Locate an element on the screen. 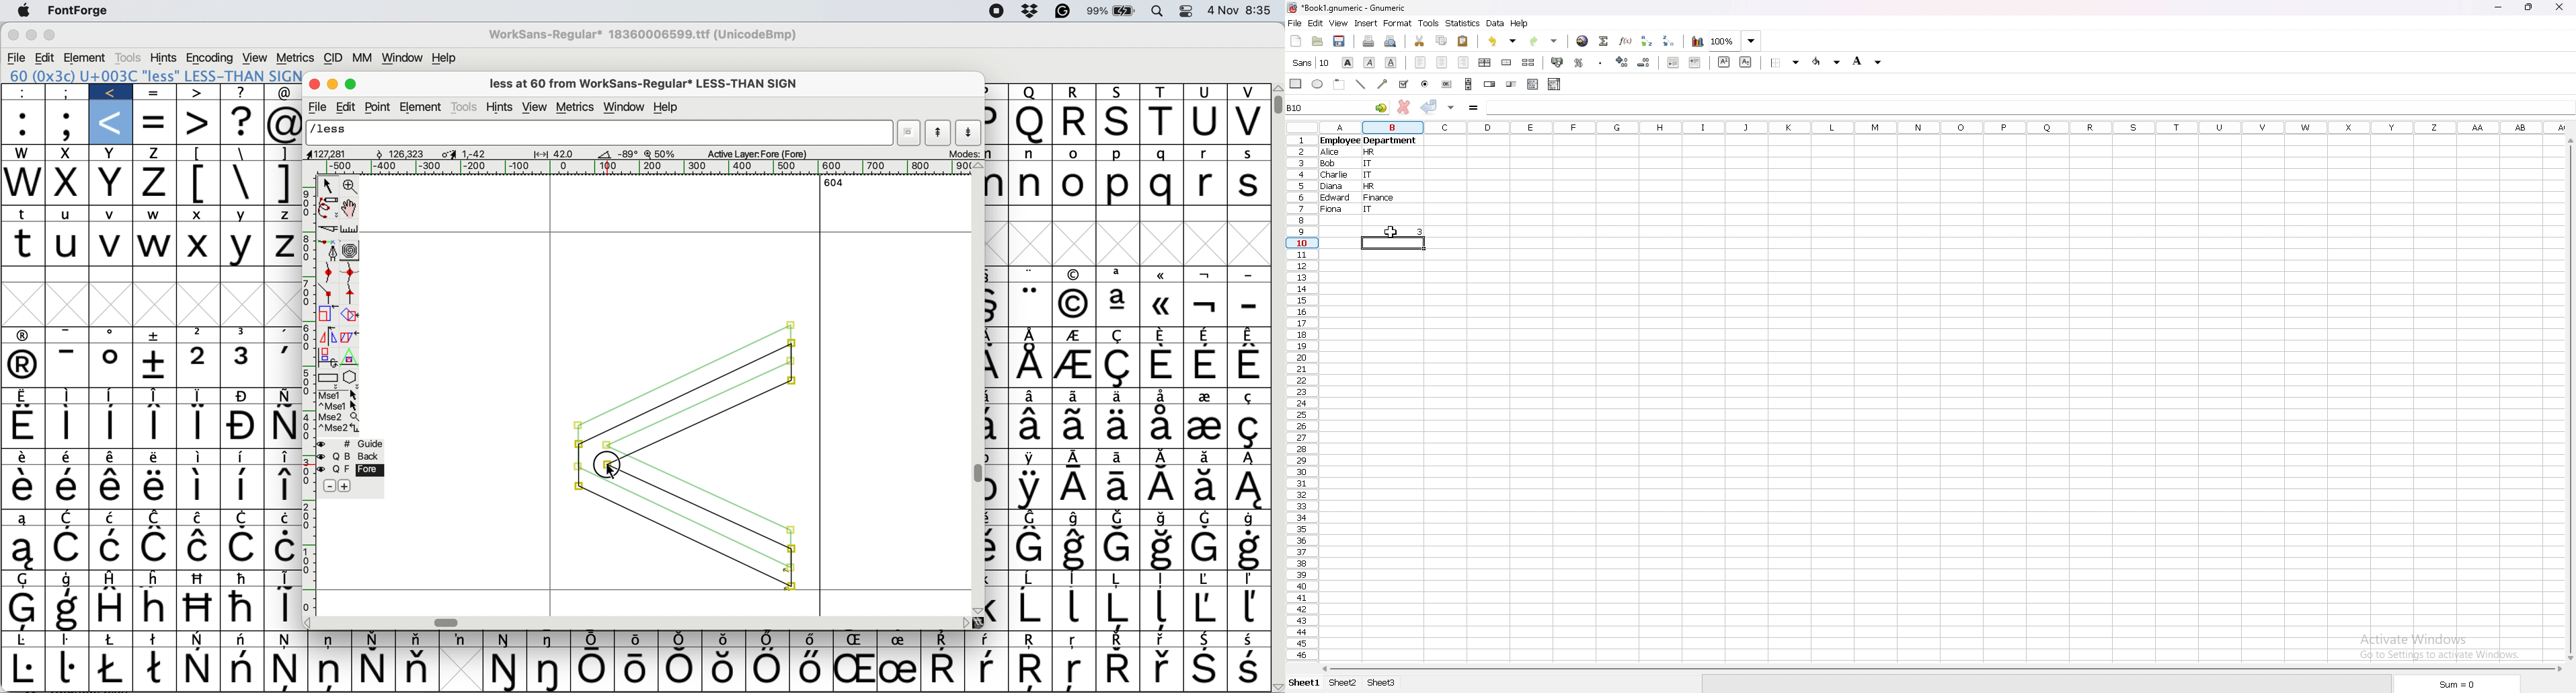 The image size is (2576, 700). Symbol is located at coordinates (111, 366).